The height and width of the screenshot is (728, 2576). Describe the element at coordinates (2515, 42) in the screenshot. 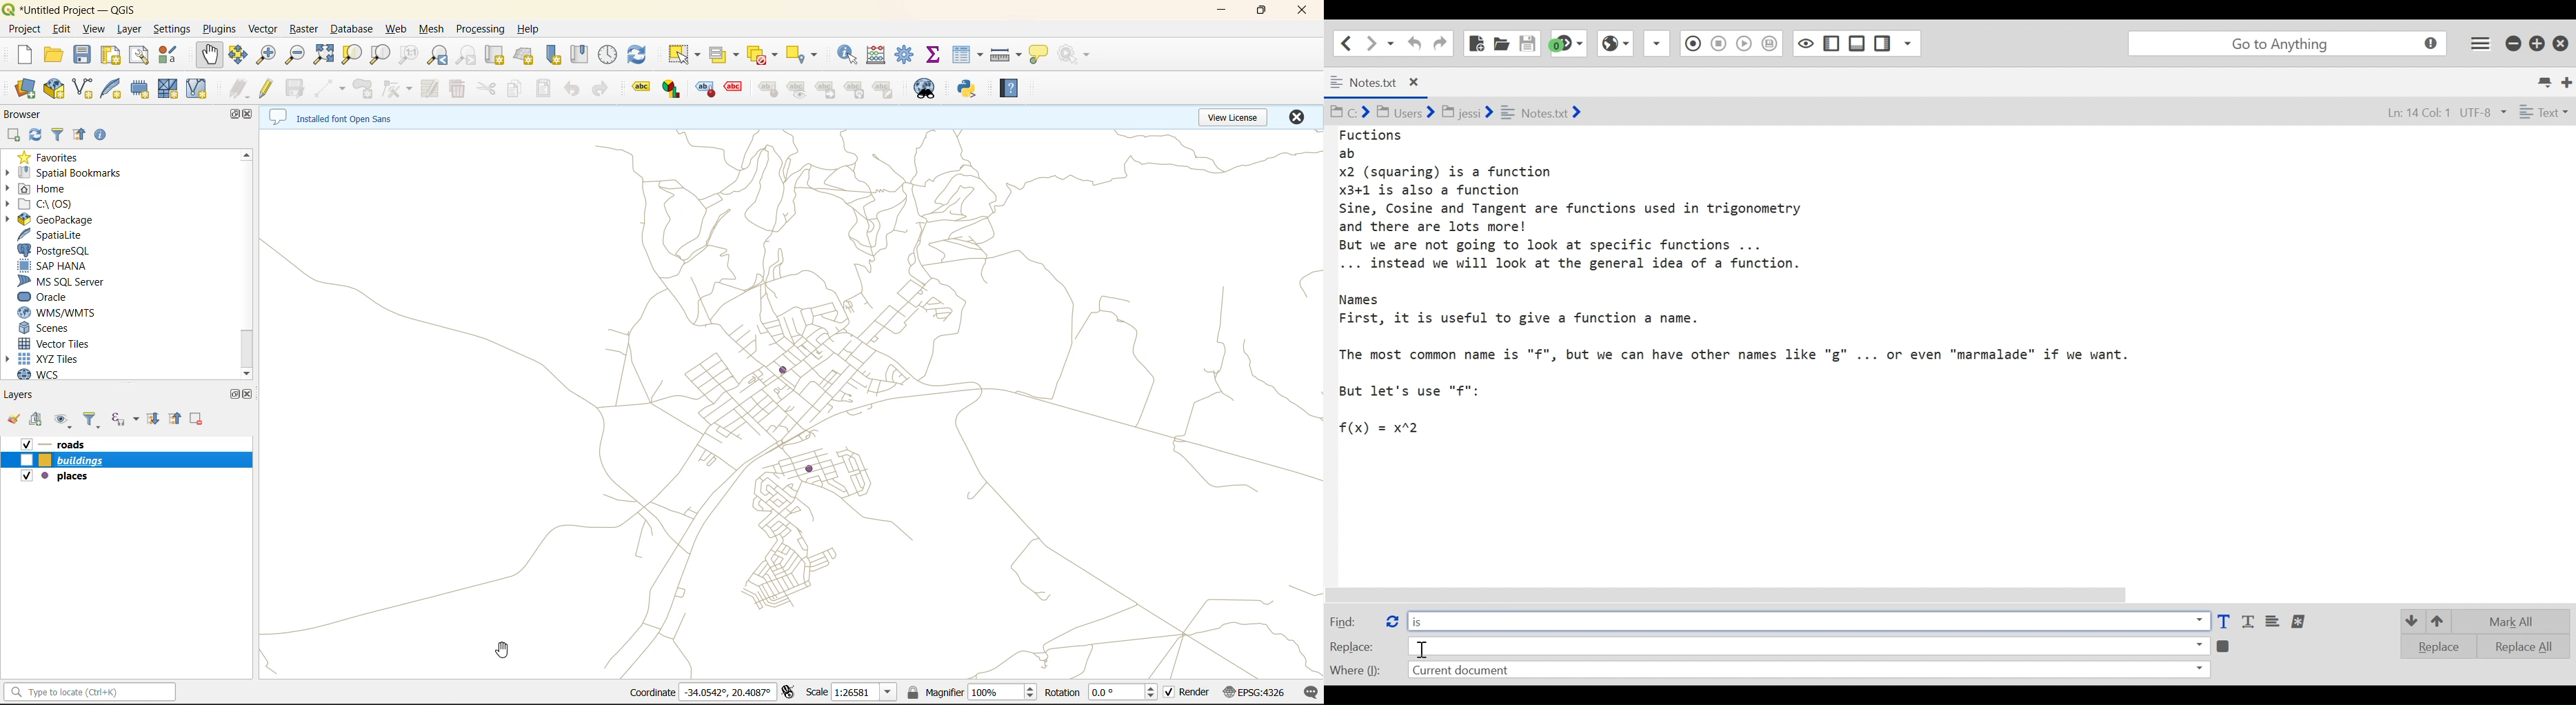

I see `minimize` at that location.